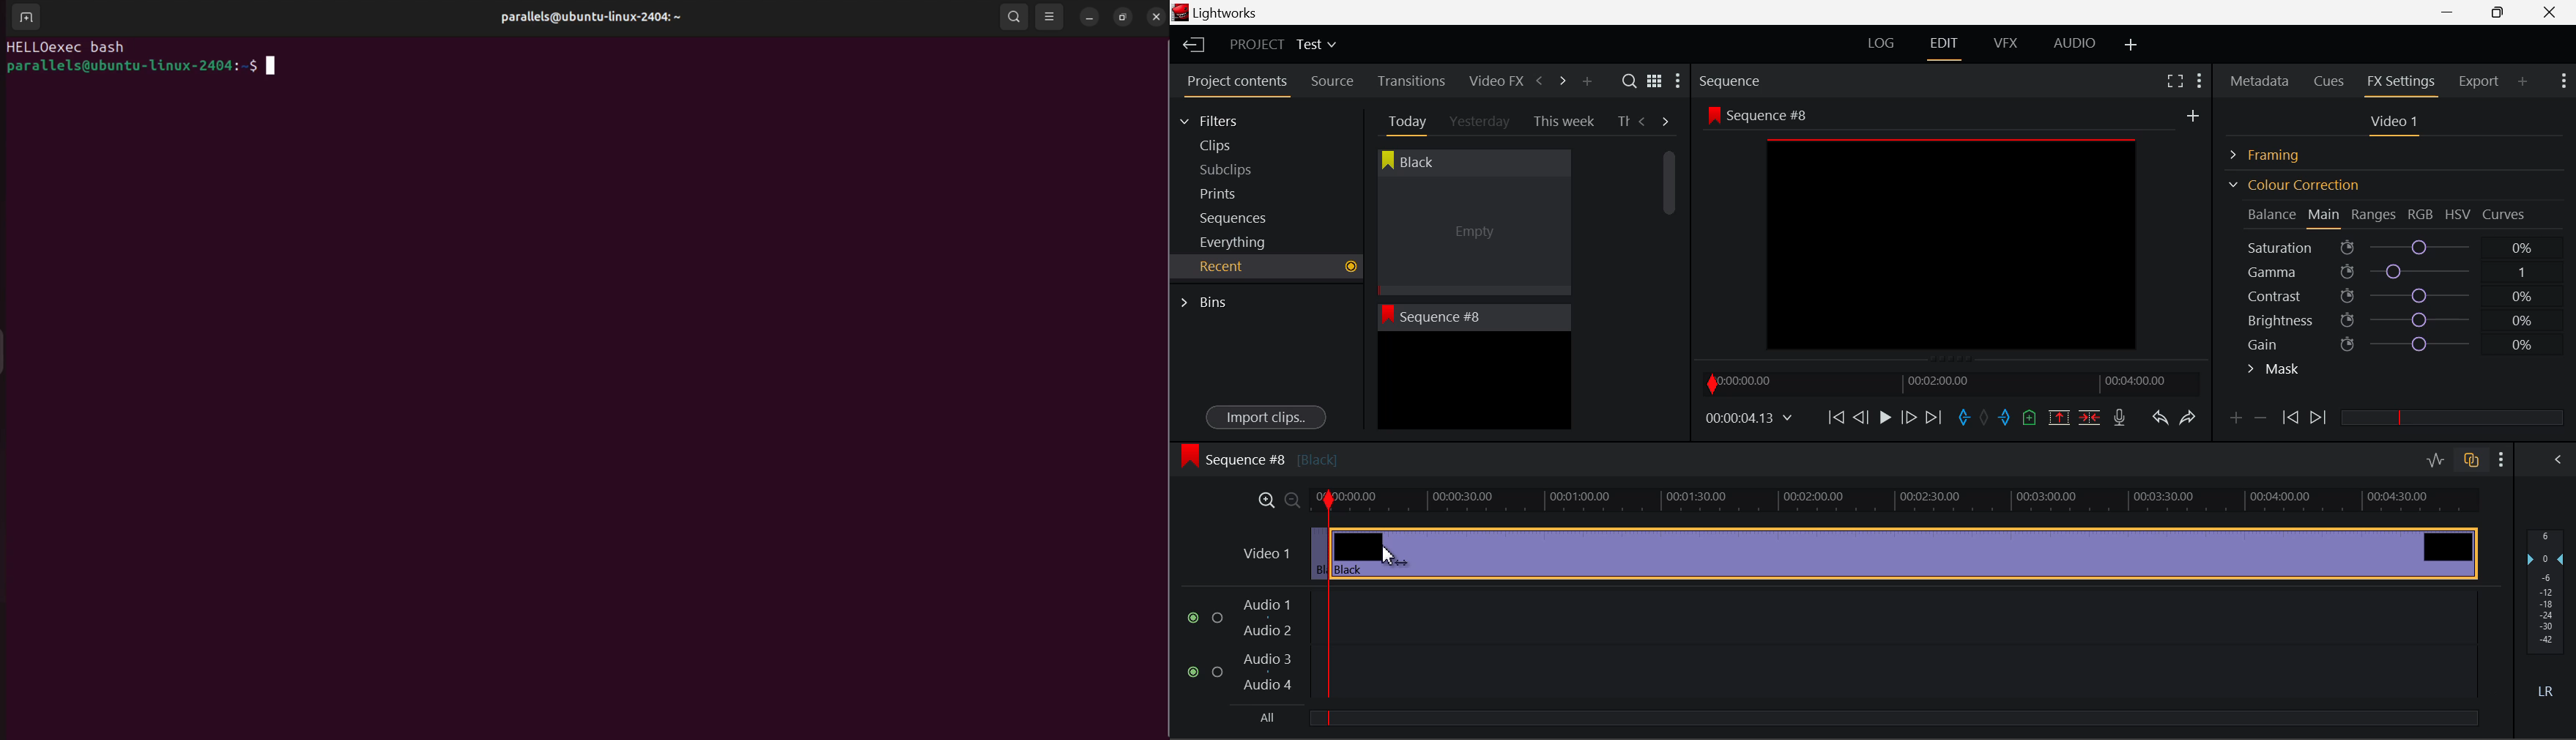  What do you see at coordinates (2562, 79) in the screenshot?
I see `Show Settings` at bounding box center [2562, 79].